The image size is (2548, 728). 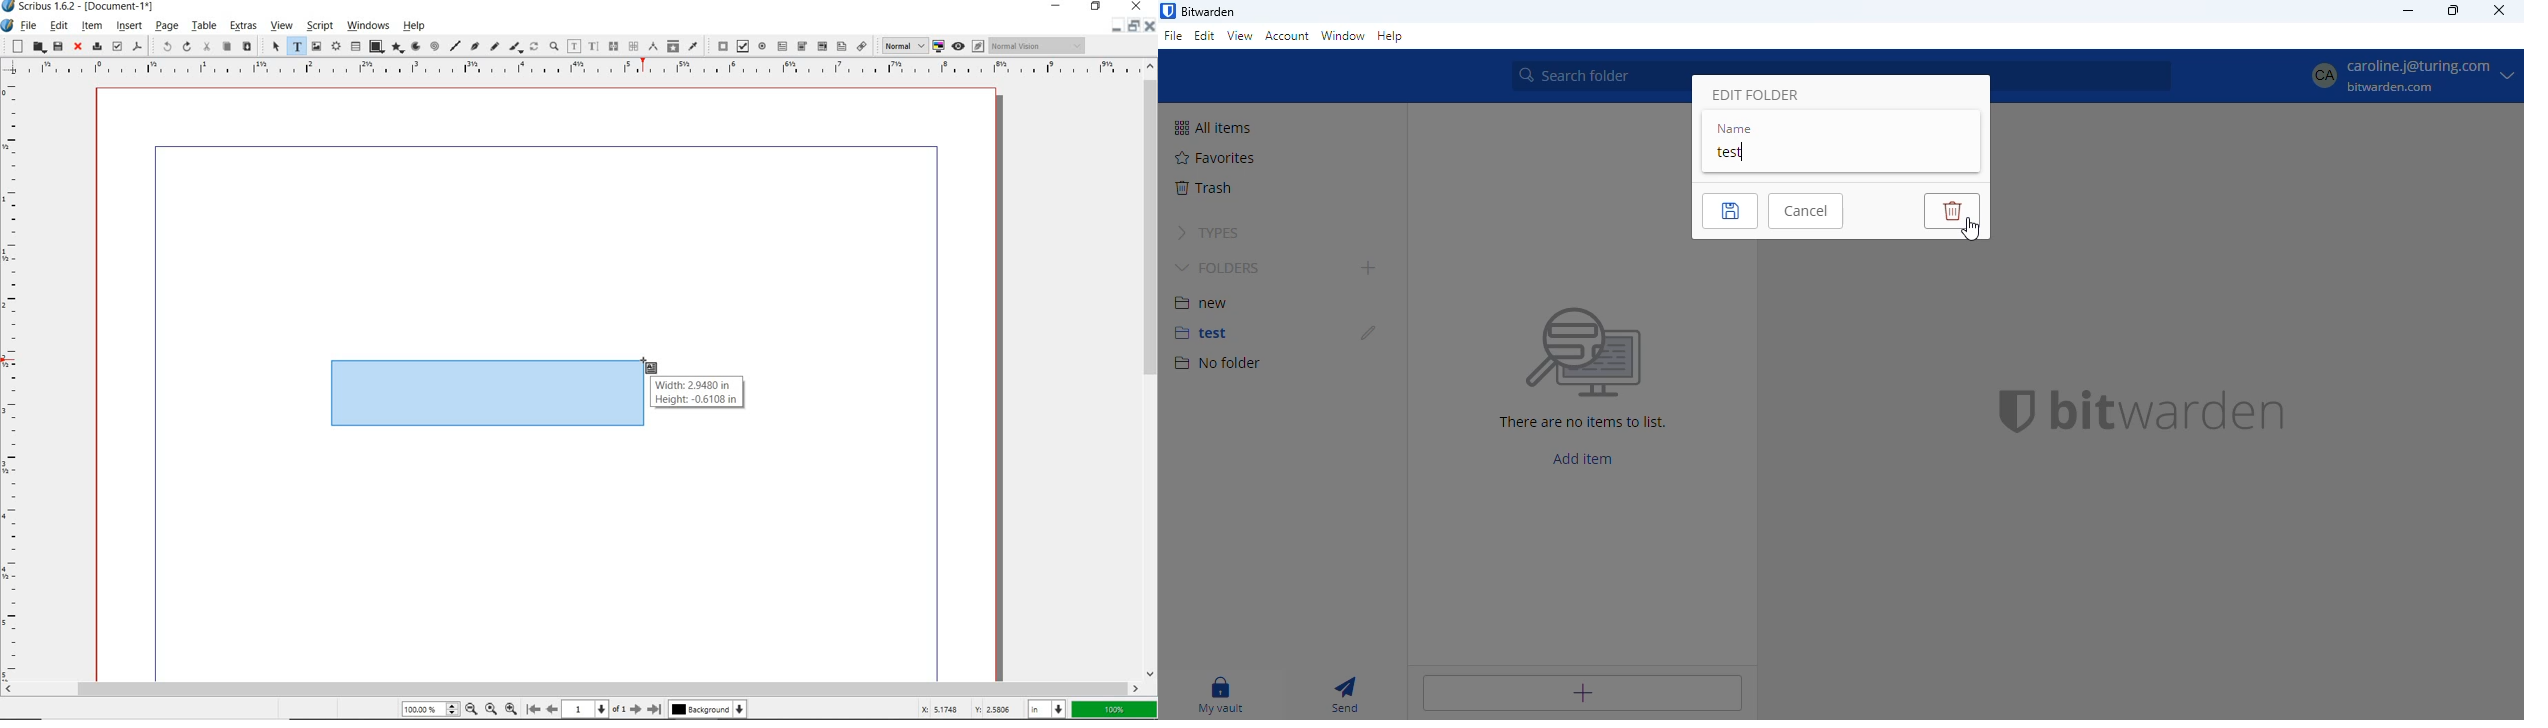 What do you see at coordinates (318, 26) in the screenshot?
I see `script` at bounding box center [318, 26].